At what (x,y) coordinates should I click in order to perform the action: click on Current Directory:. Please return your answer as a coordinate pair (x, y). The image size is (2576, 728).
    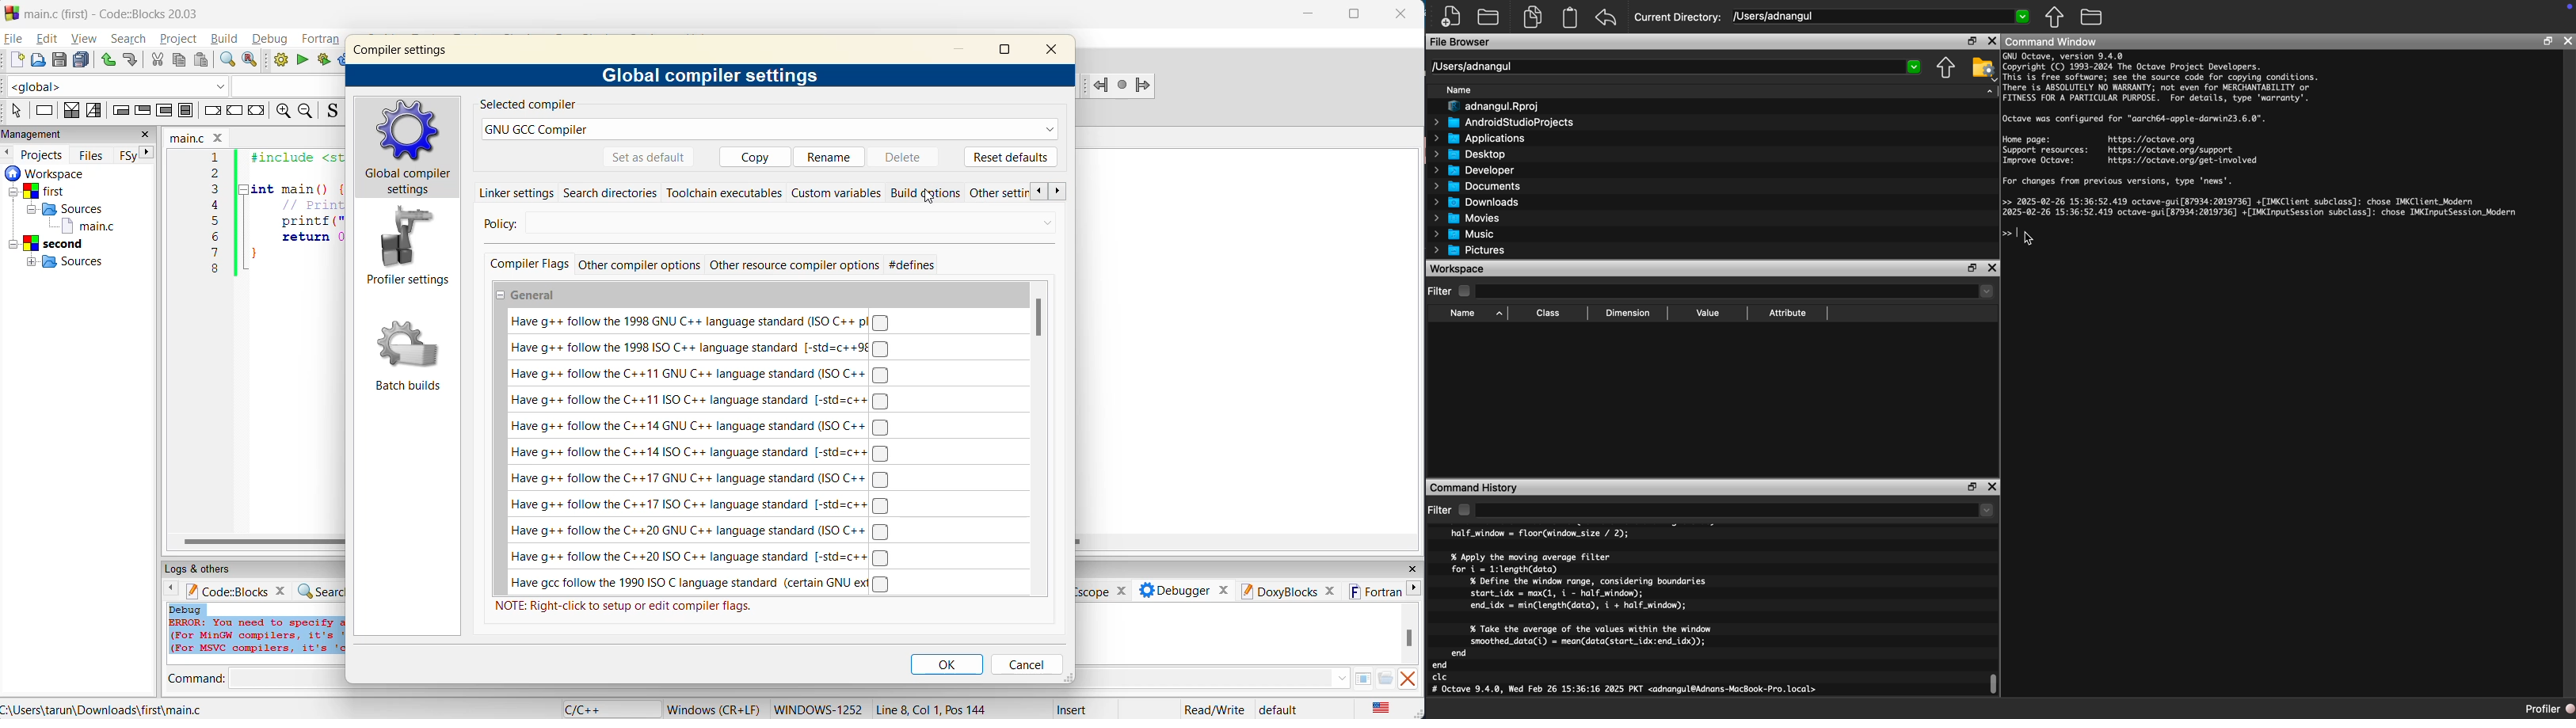
    Looking at the image, I should click on (1680, 18).